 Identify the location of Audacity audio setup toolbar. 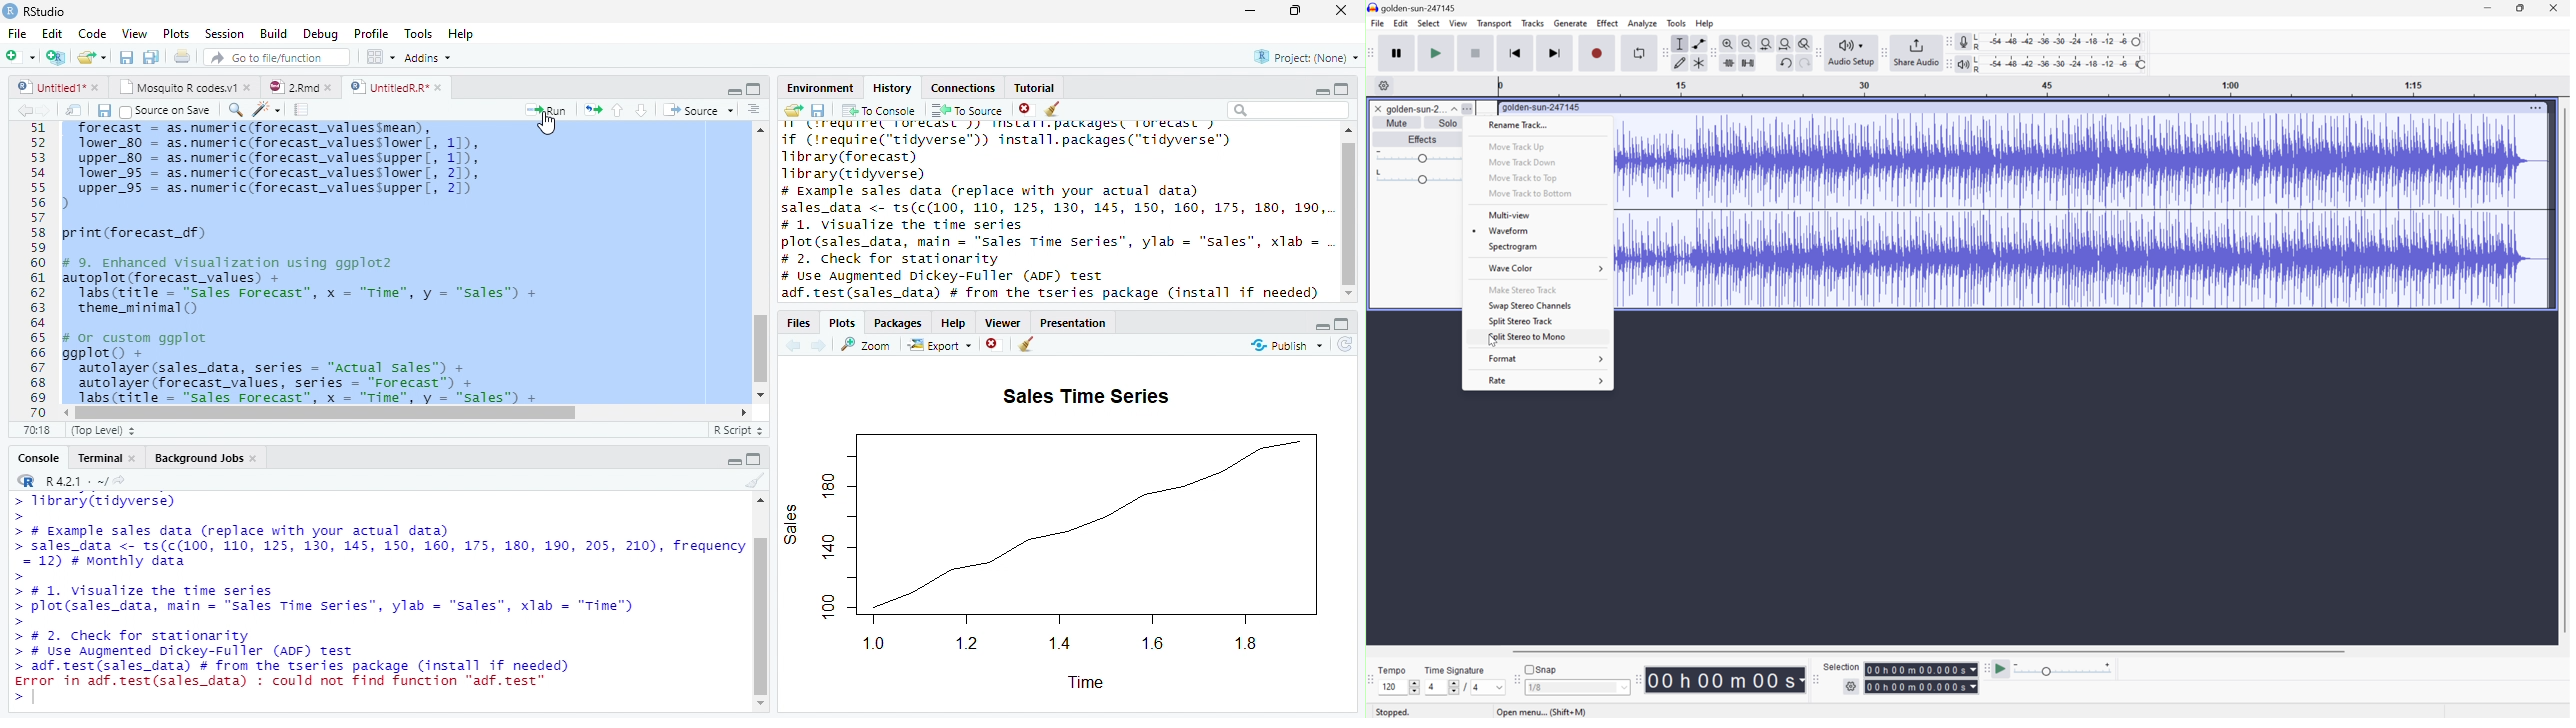
(1817, 52).